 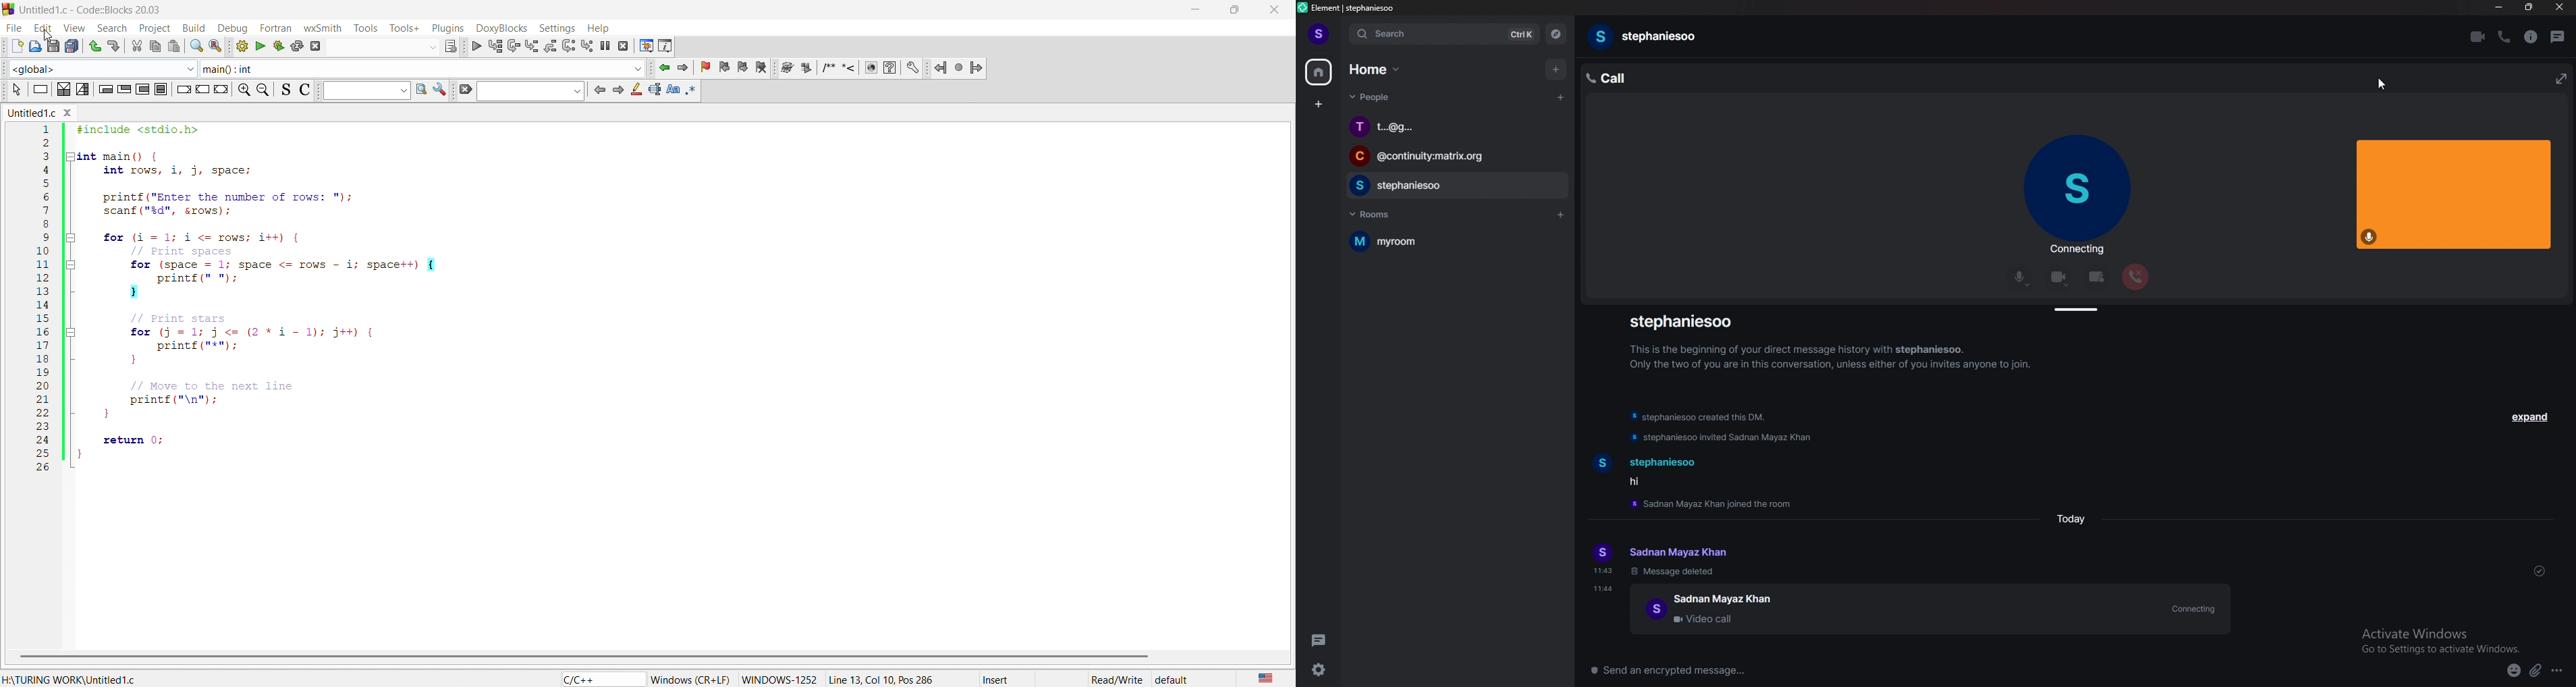 I want to click on search, so click(x=196, y=46).